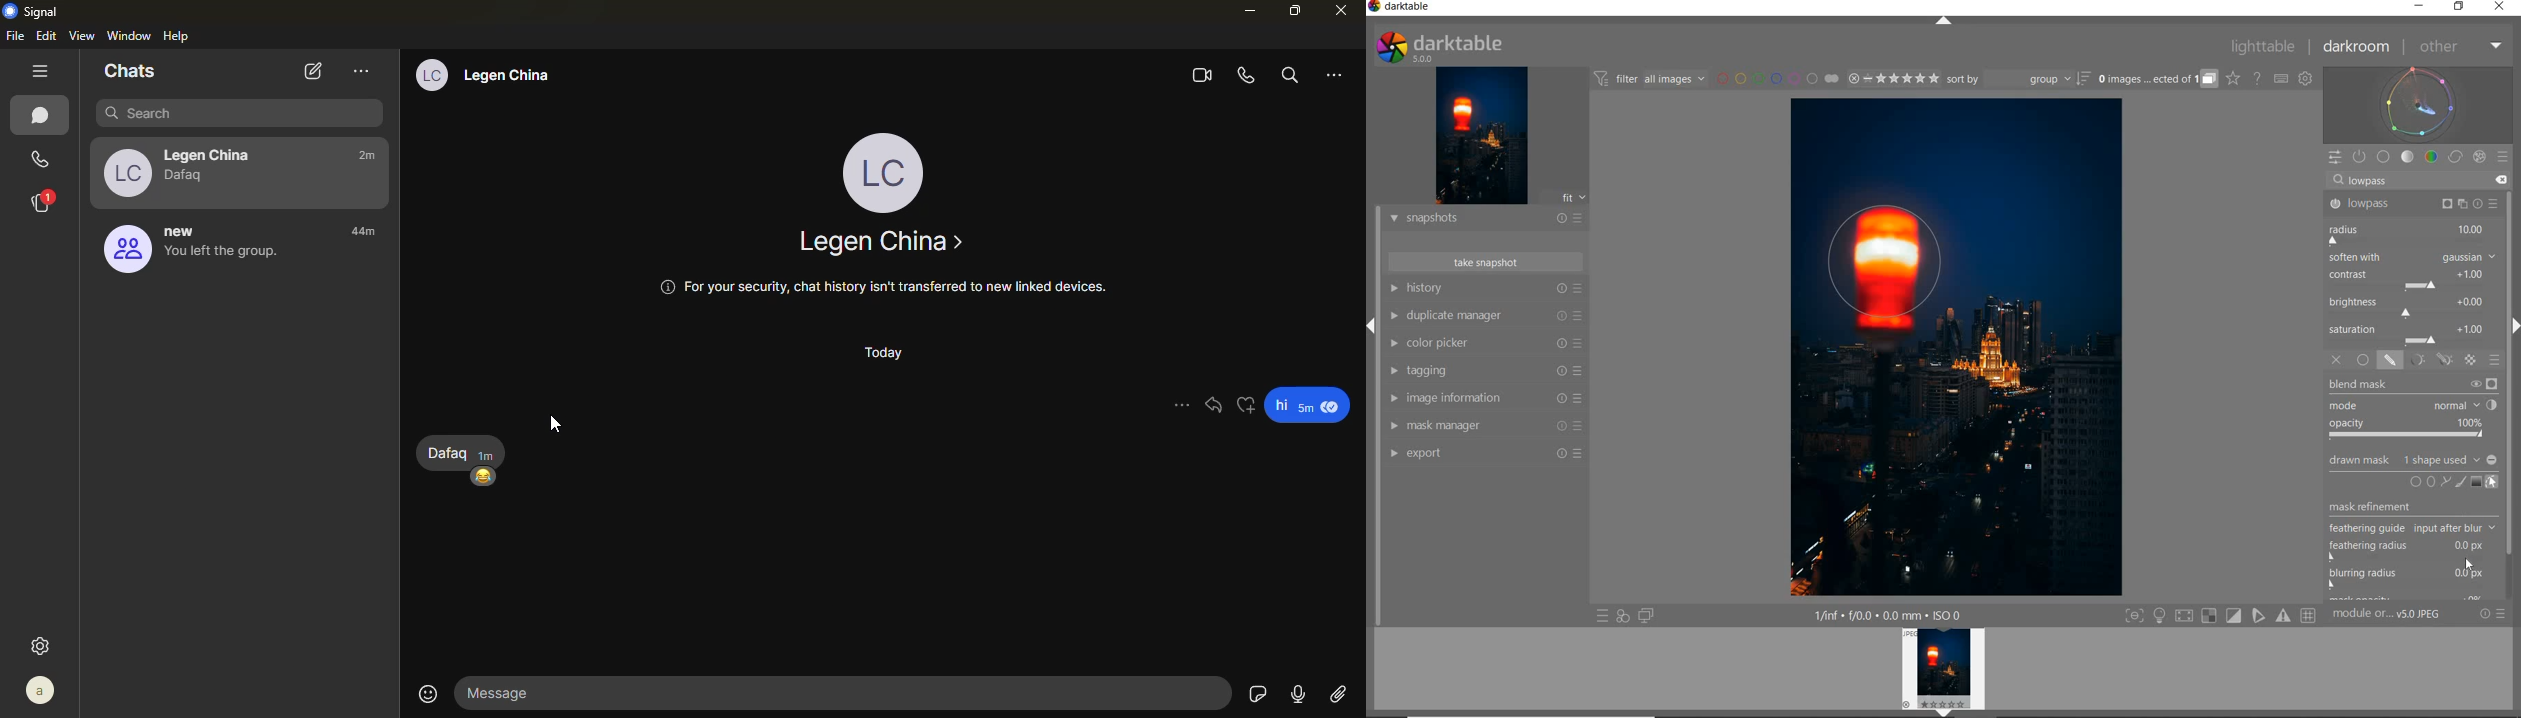  I want to click on LOWPASS, so click(2411, 204).